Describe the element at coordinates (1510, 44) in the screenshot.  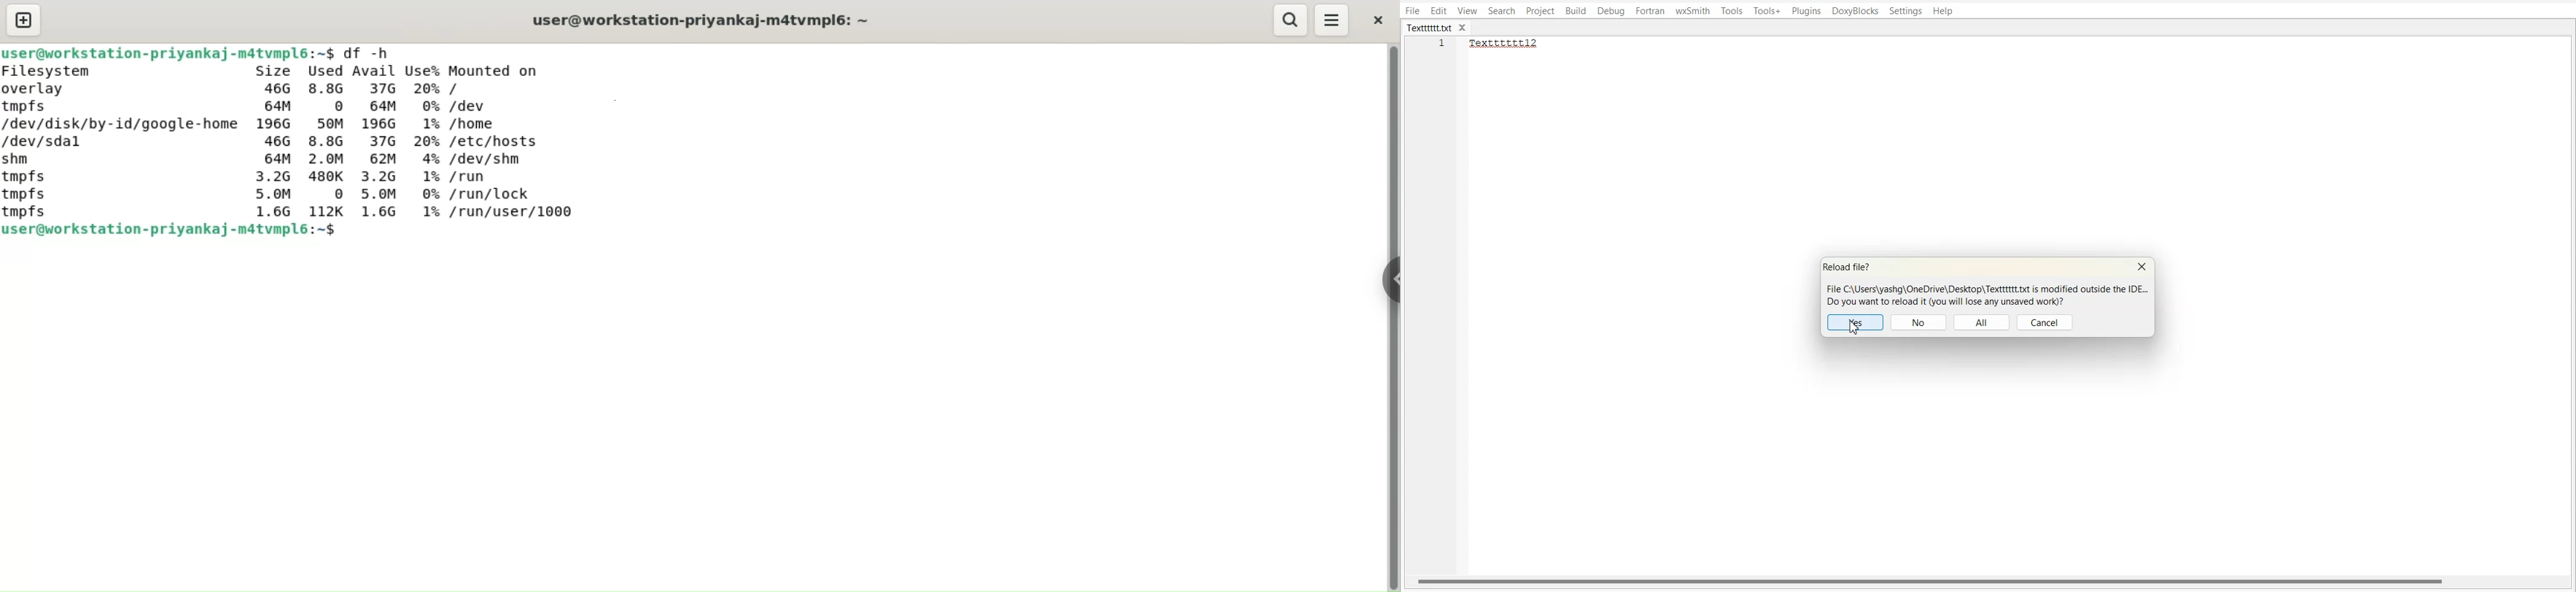
I see `Texttttttl2` at that location.